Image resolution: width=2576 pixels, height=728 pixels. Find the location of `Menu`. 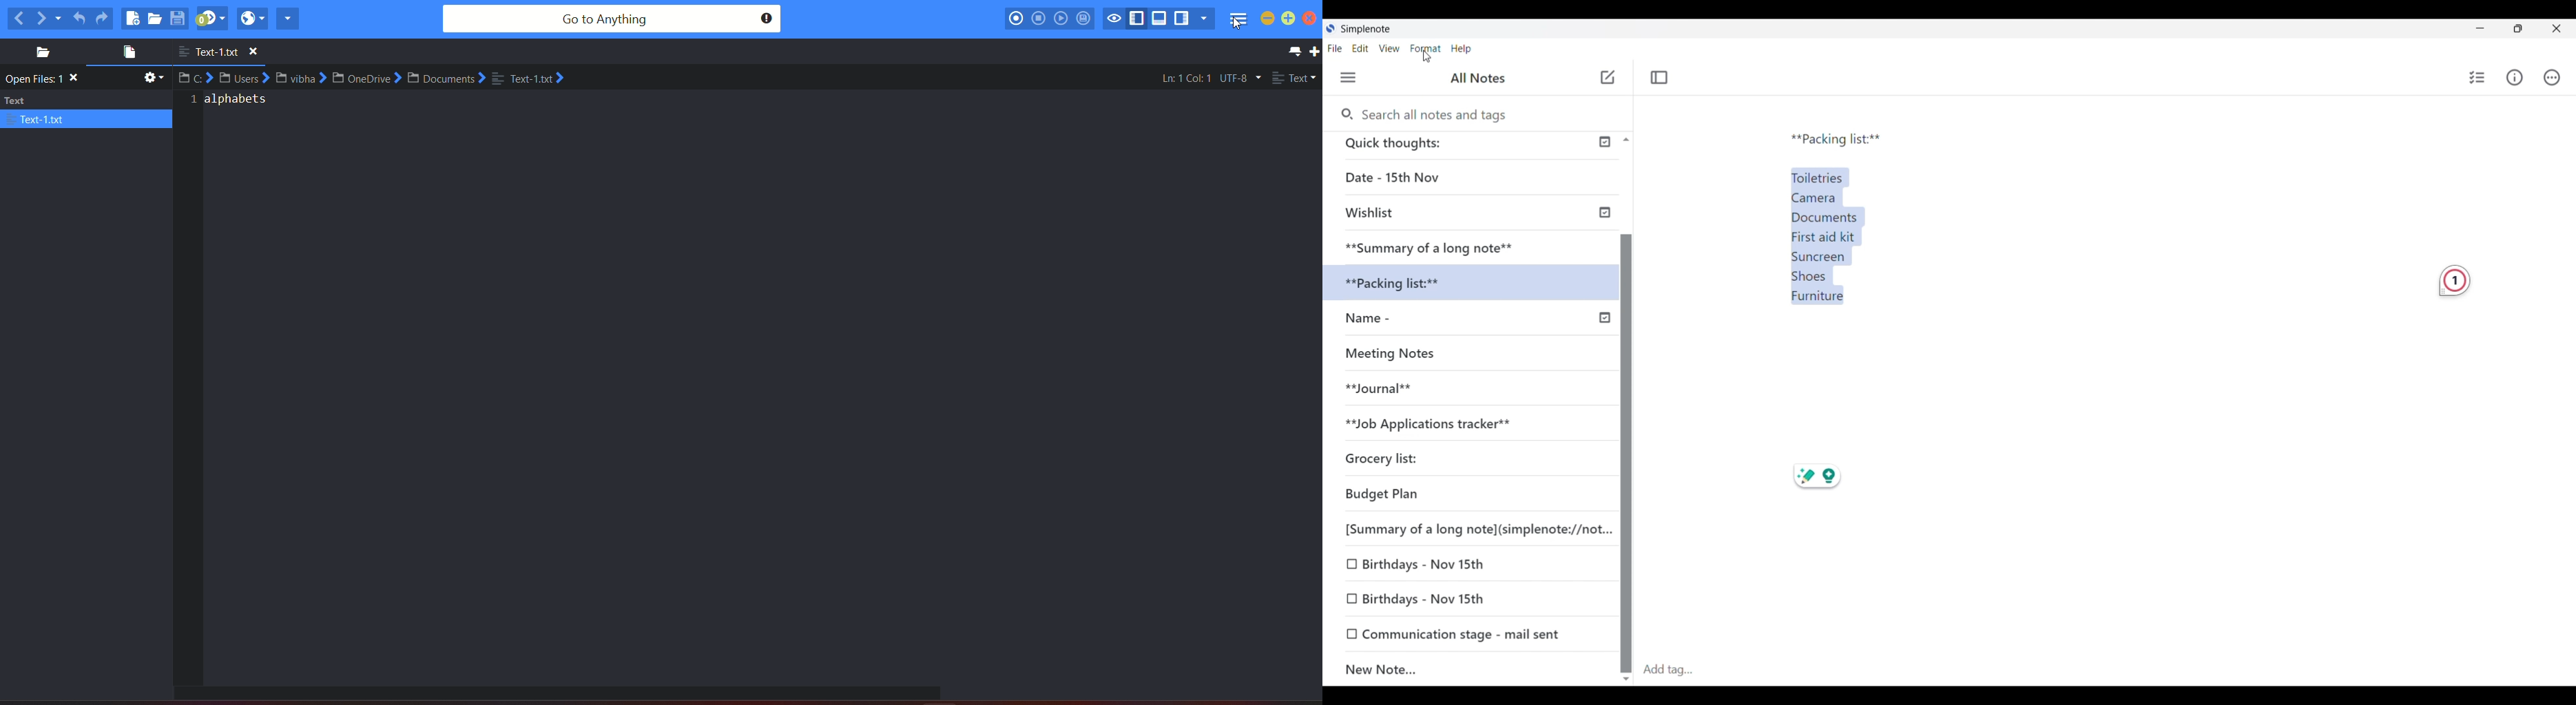

Menu is located at coordinates (1349, 78).